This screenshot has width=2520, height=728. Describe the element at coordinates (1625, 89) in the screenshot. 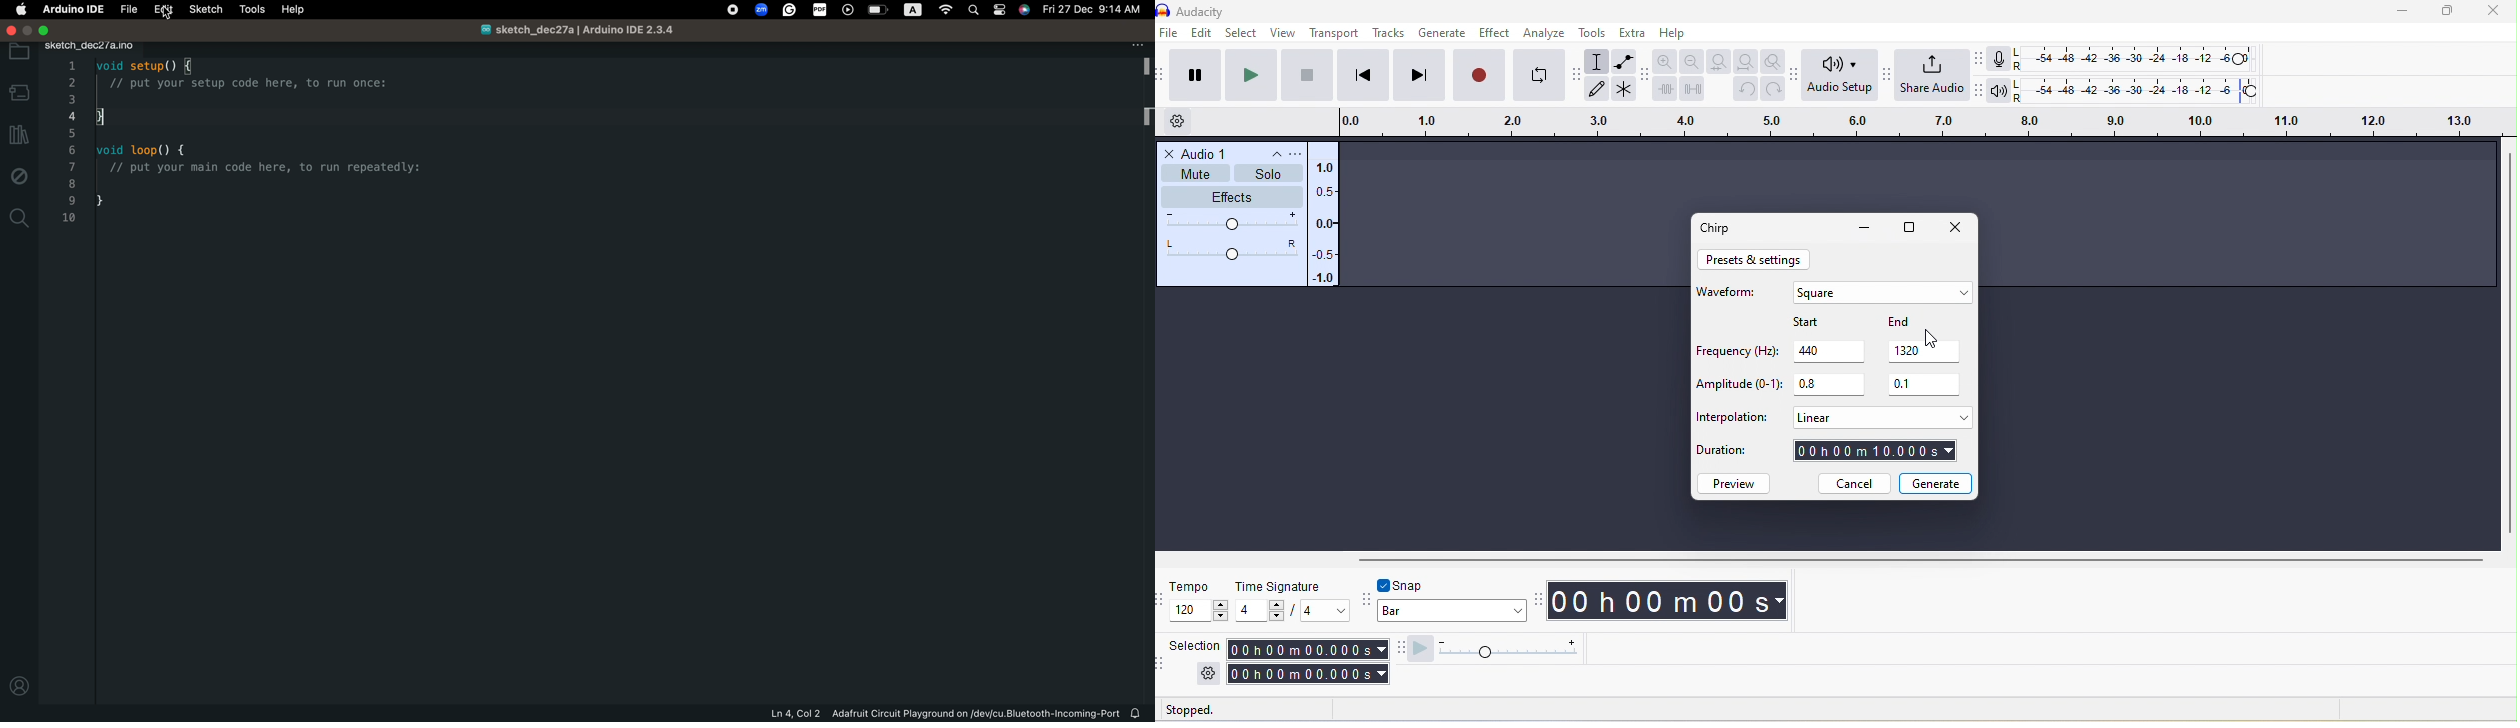

I see `multi tool` at that location.